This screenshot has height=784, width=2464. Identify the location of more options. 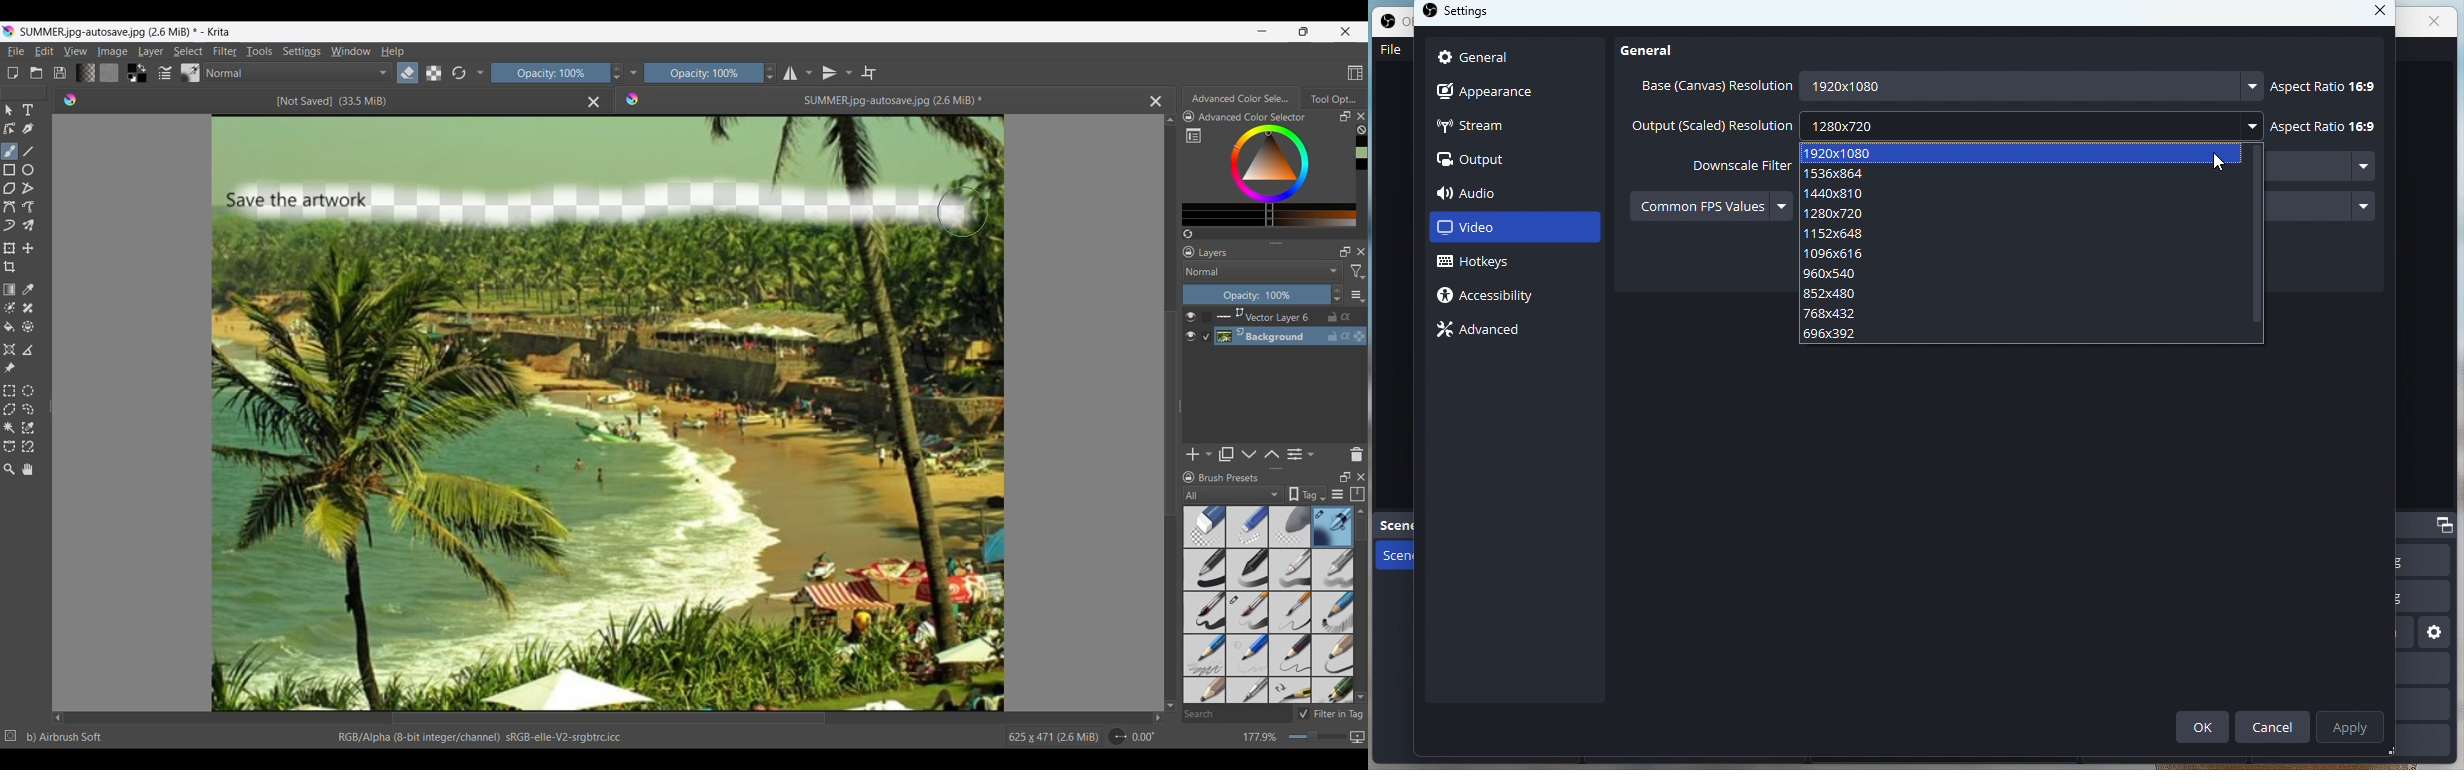
(2363, 204).